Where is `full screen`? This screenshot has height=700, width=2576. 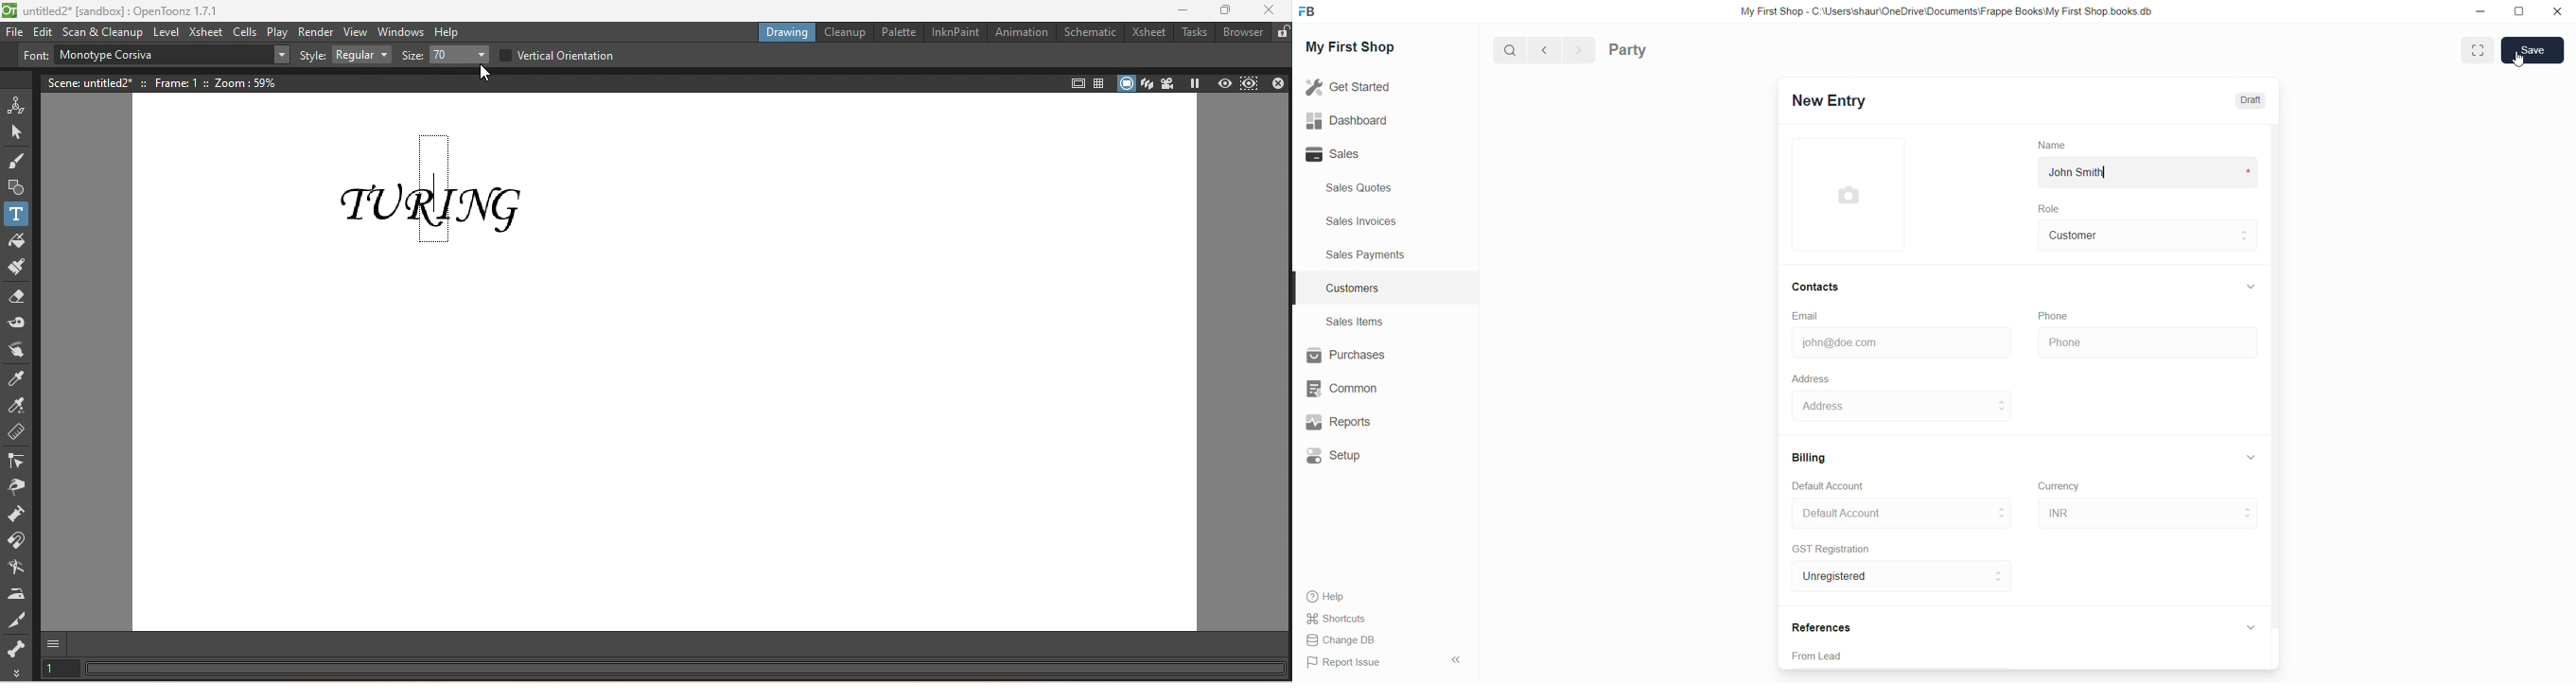
full screen is located at coordinates (2479, 51).